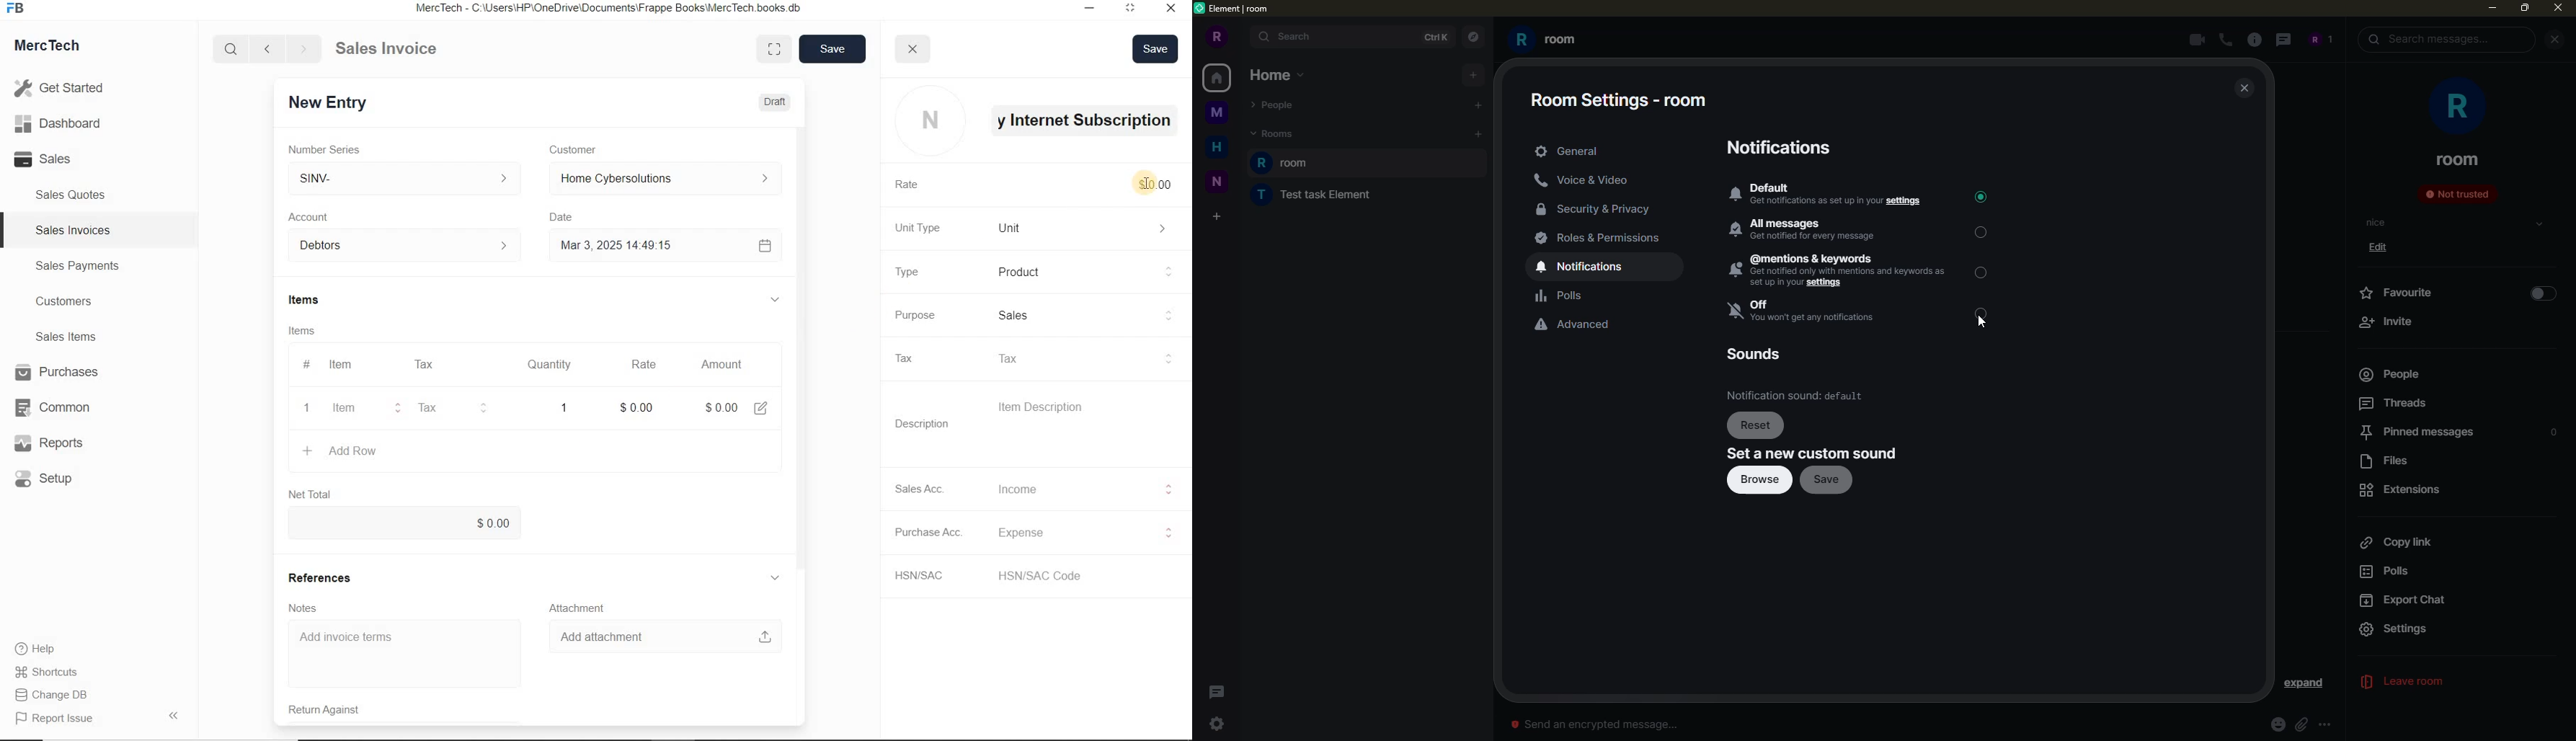  What do you see at coordinates (2414, 683) in the screenshot?
I see `leave room` at bounding box center [2414, 683].